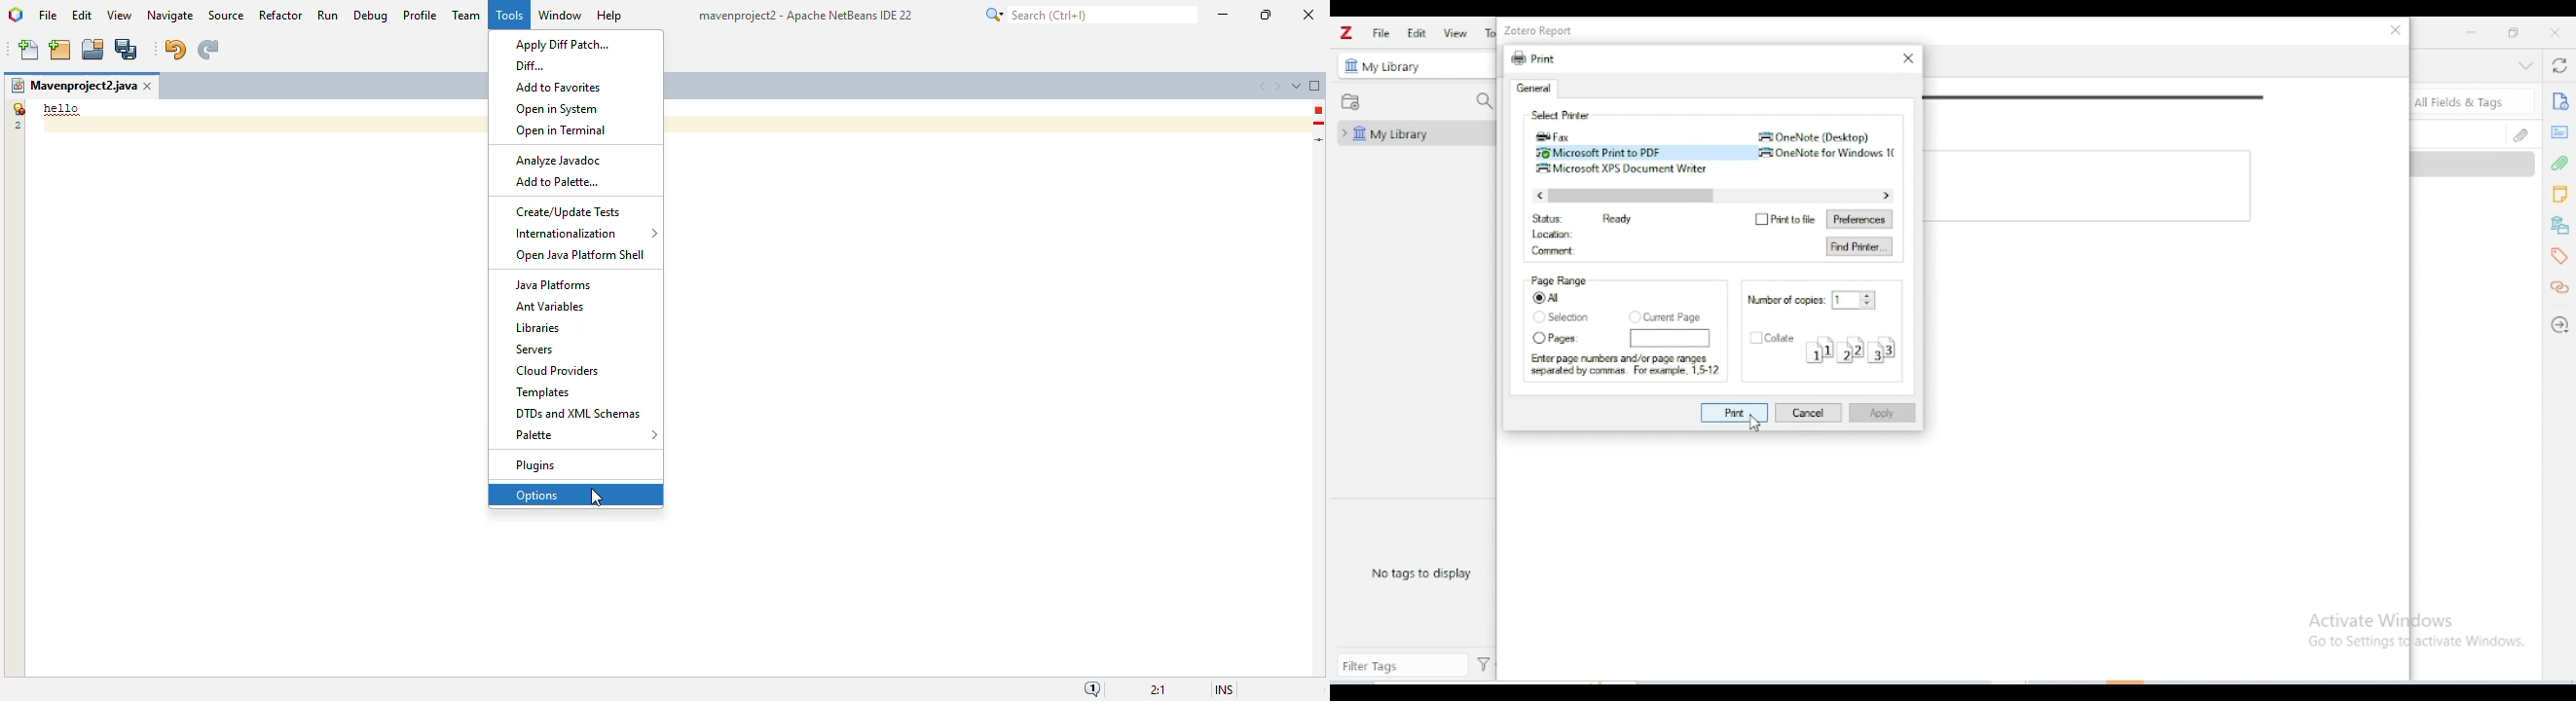 This screenshot has width=2576, height=728. I want to click on icon, so click(1349, 65).